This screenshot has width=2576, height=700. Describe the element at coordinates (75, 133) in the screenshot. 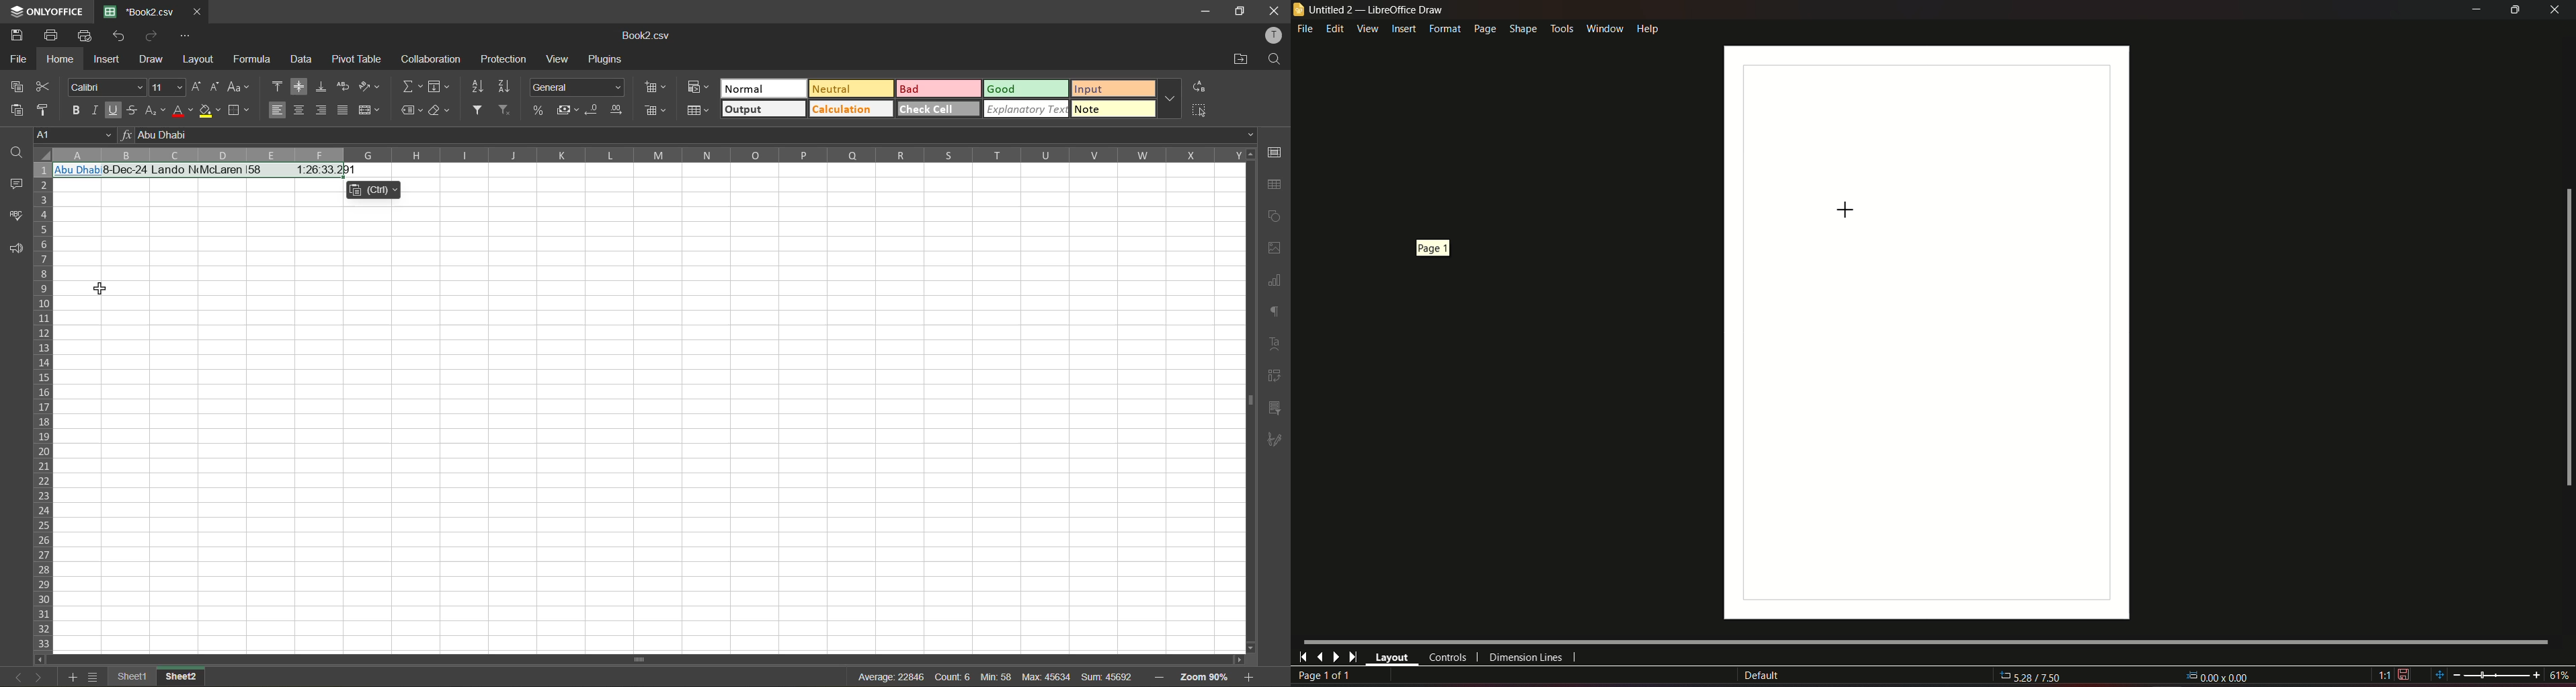

I see `cell address` at that location.